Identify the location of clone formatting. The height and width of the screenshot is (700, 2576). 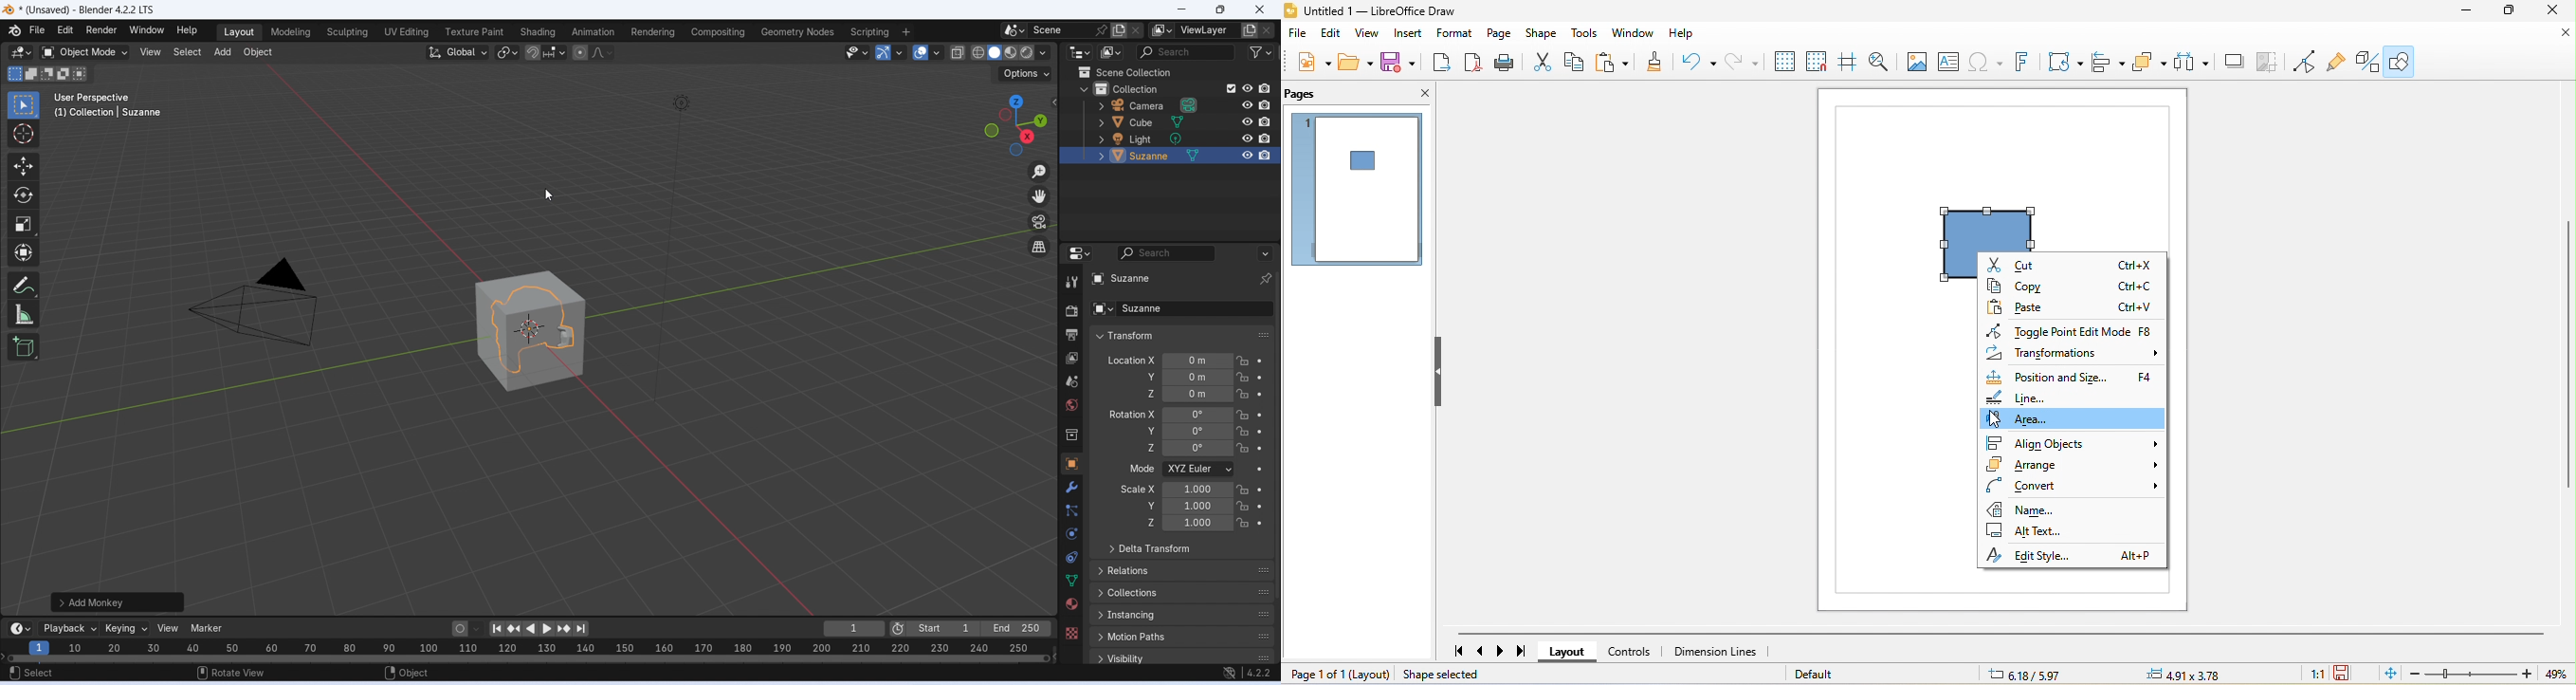
(1656, 64).